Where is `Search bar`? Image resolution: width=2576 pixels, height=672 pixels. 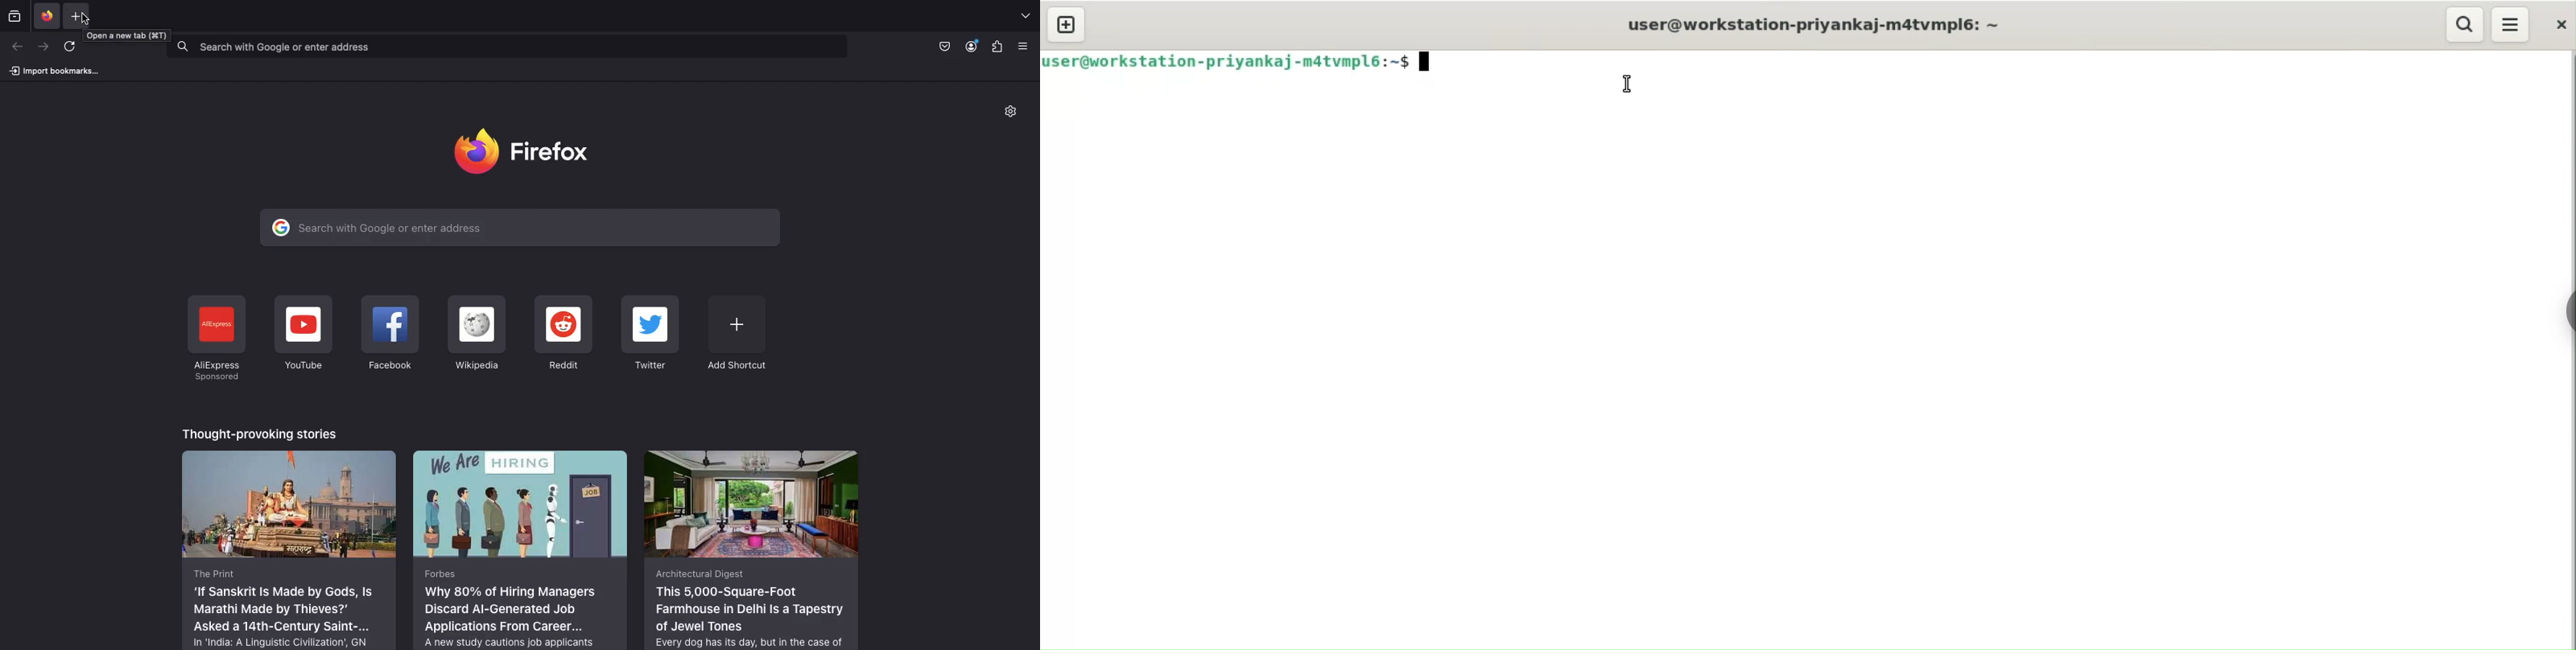
Search bar is located at coordinates (520, 228).